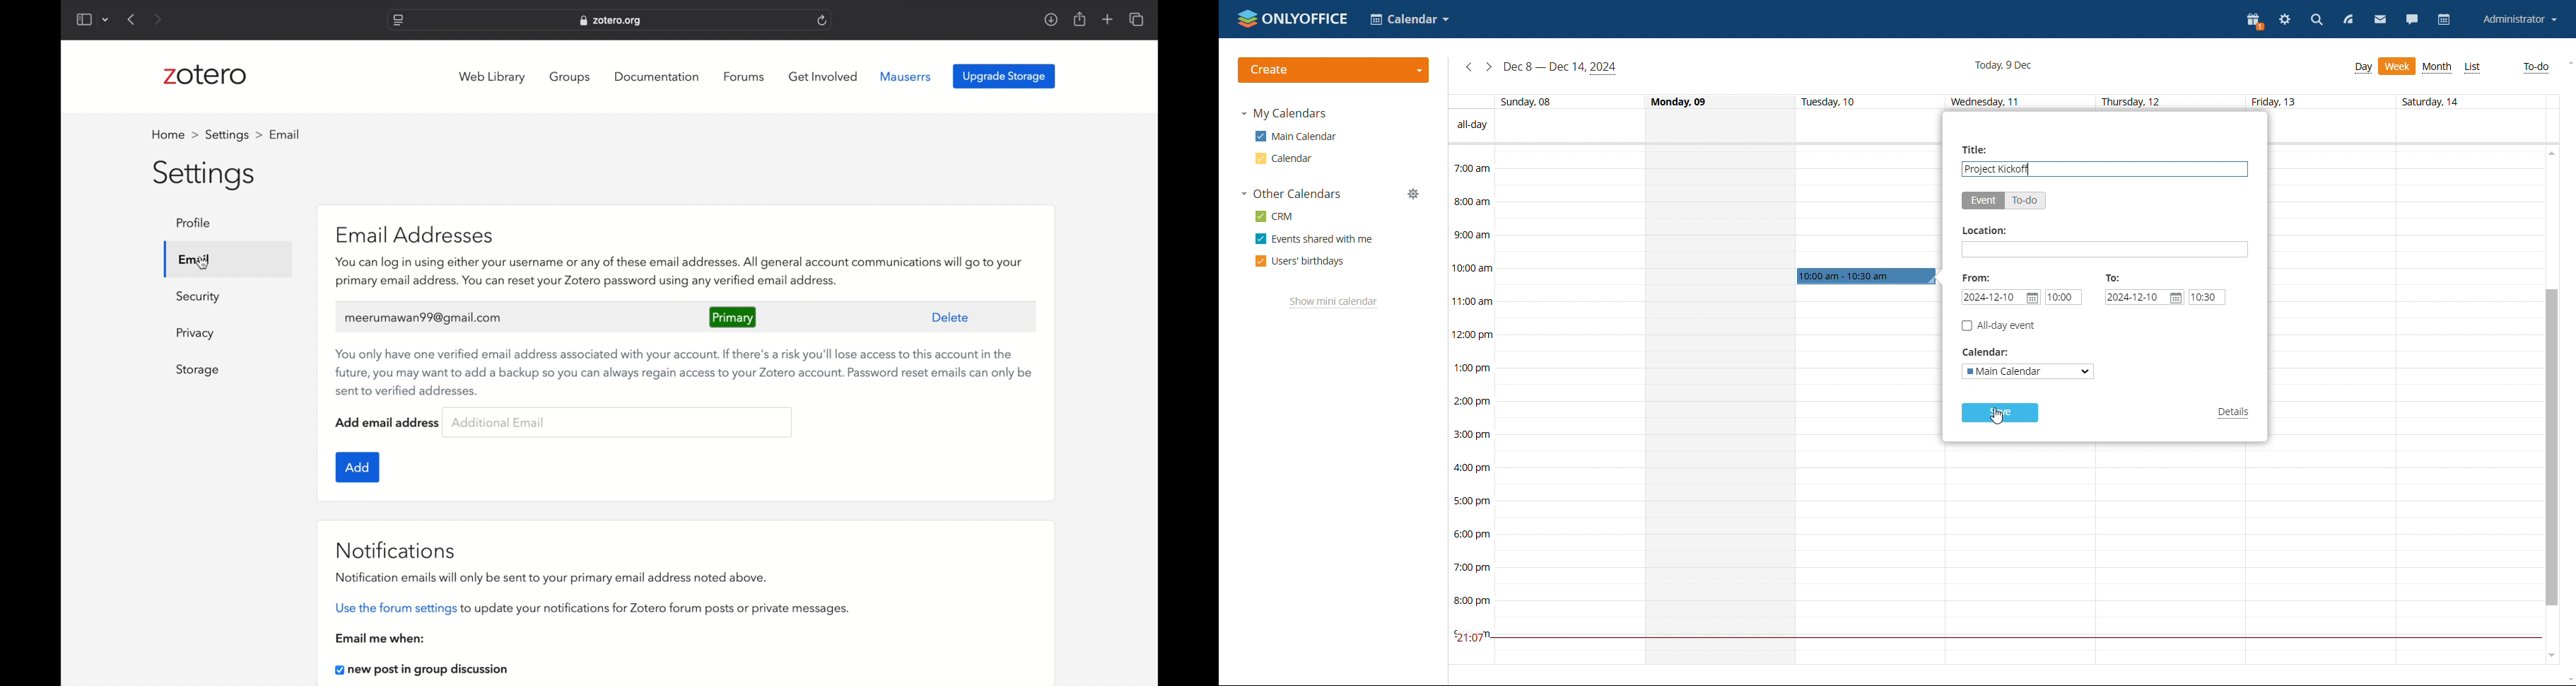  I want to click on documentation, so click(656, 77).